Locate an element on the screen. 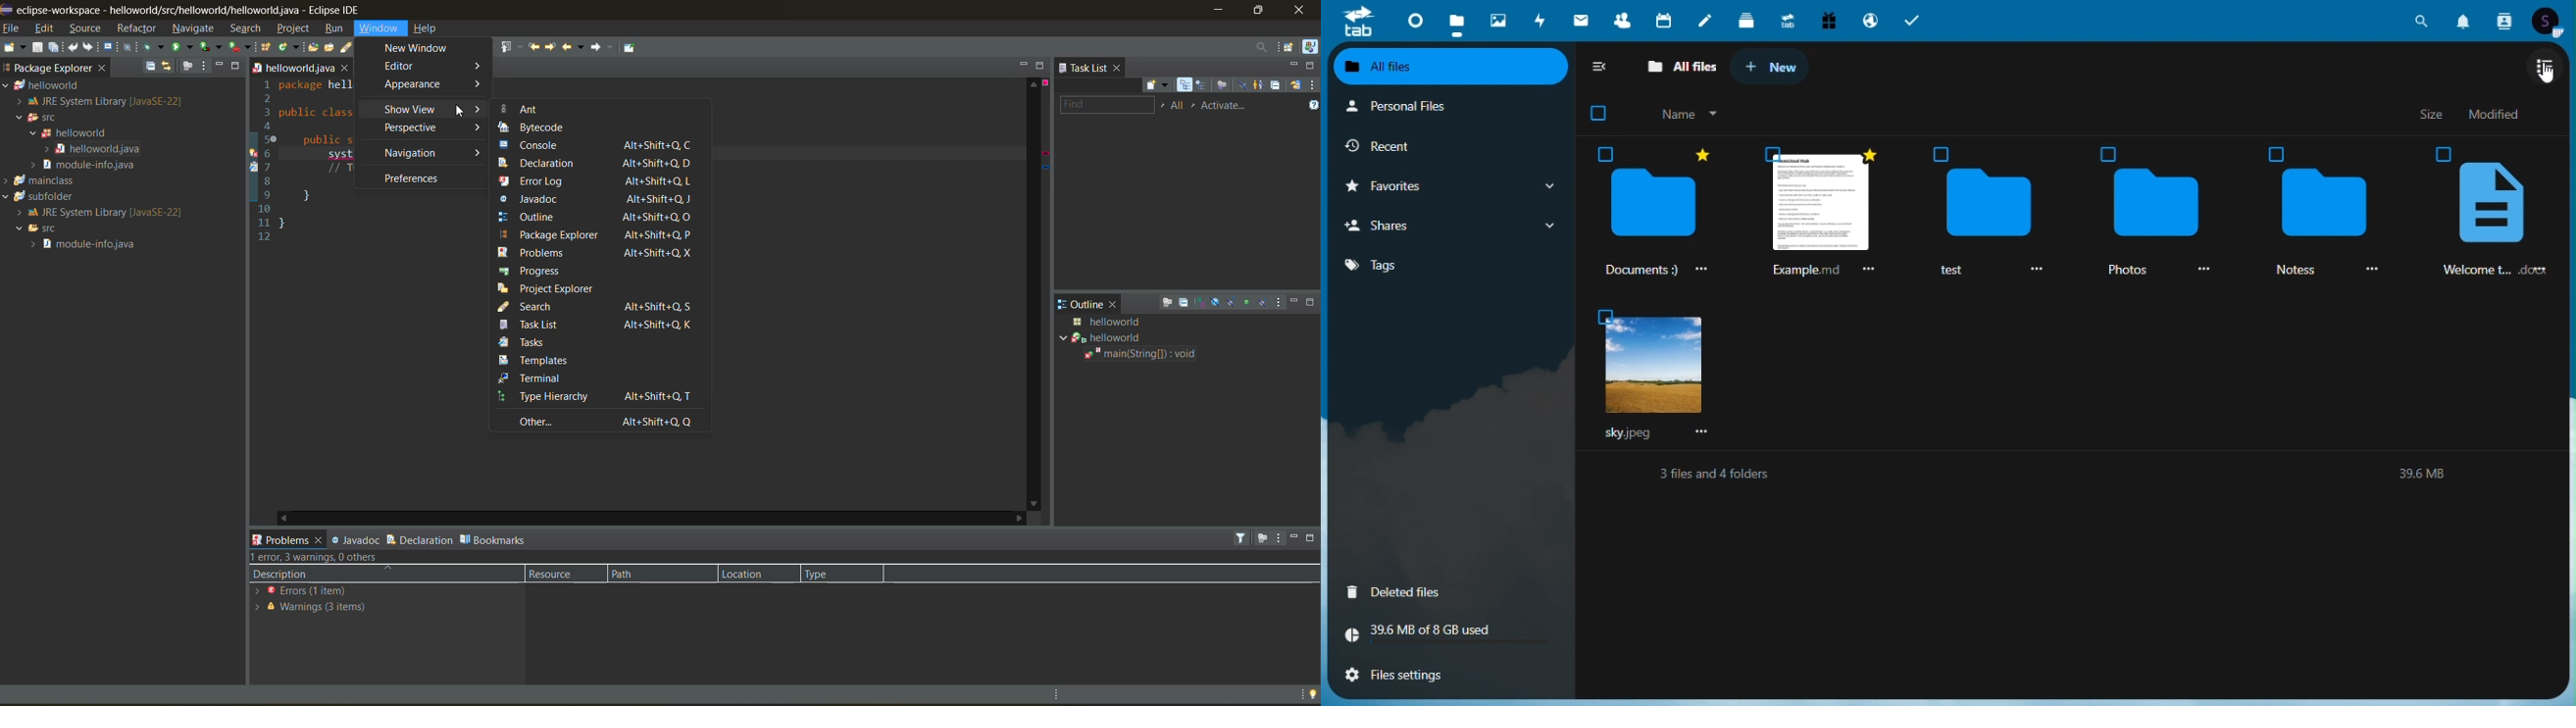 The image size is (2576, 728). collapse sidebar is located at coordinates (1601, 66).